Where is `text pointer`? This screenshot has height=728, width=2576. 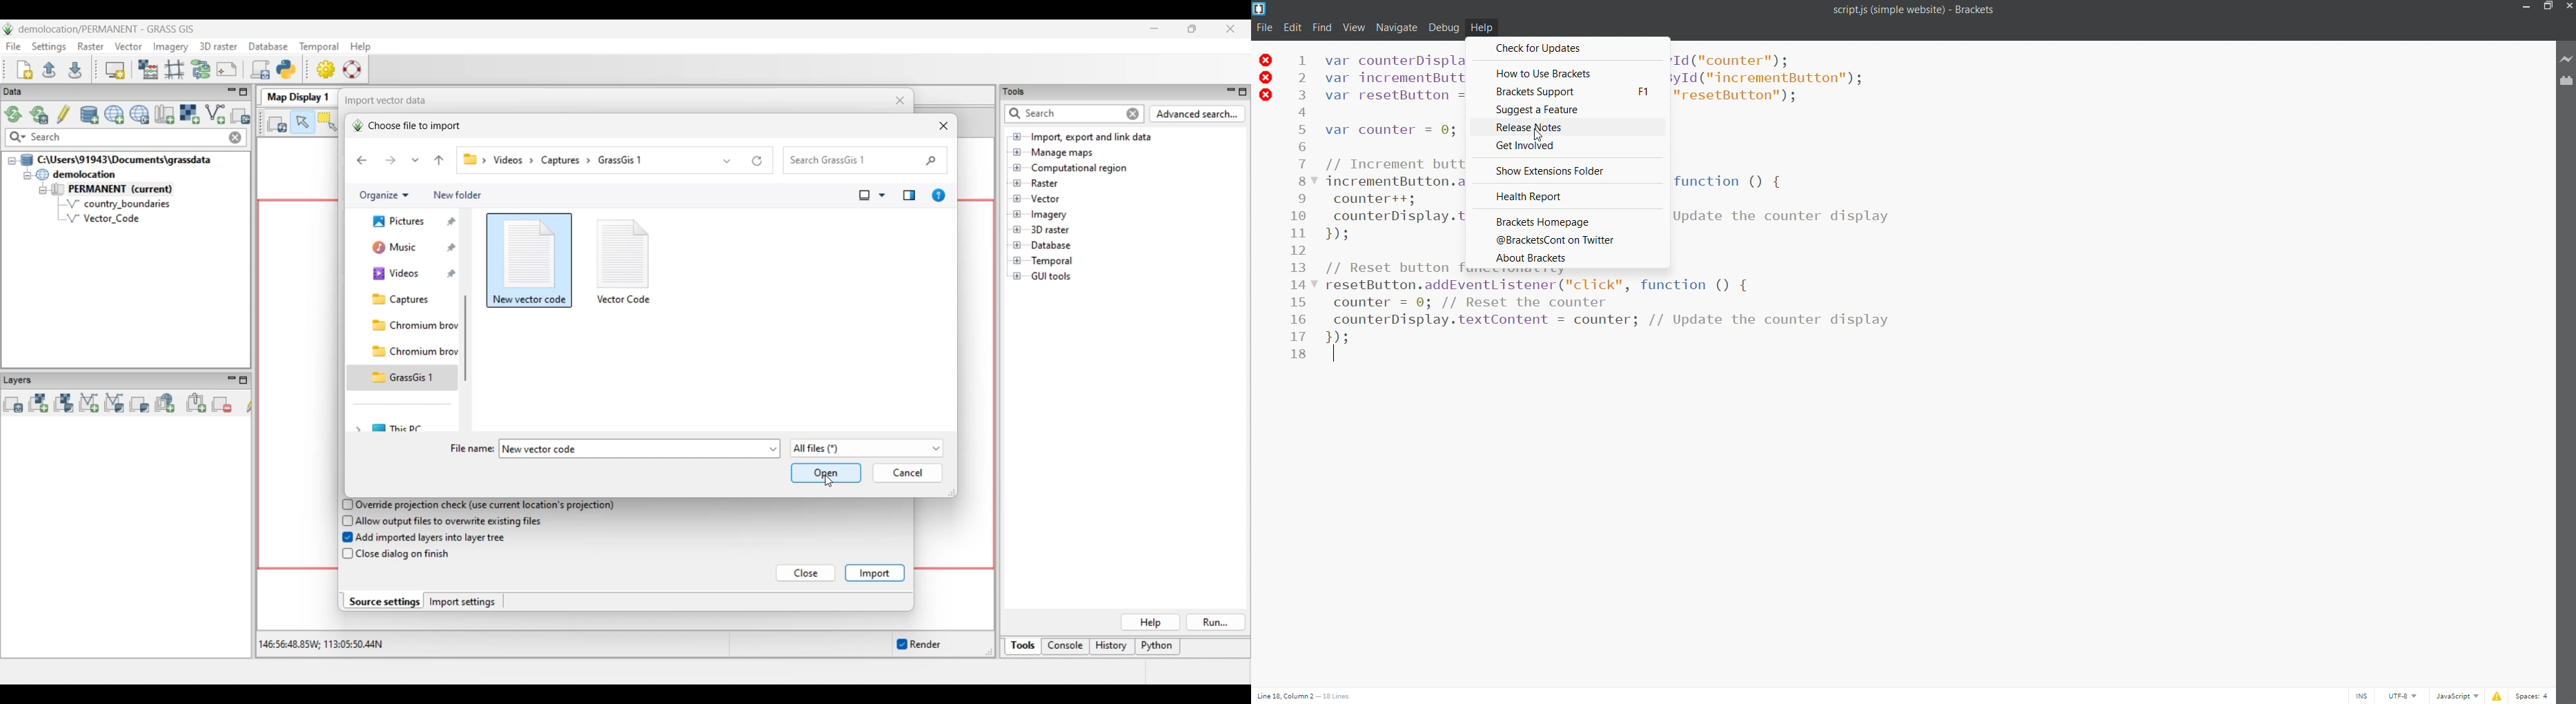
text pointer is located at coordinates (1335, 356).